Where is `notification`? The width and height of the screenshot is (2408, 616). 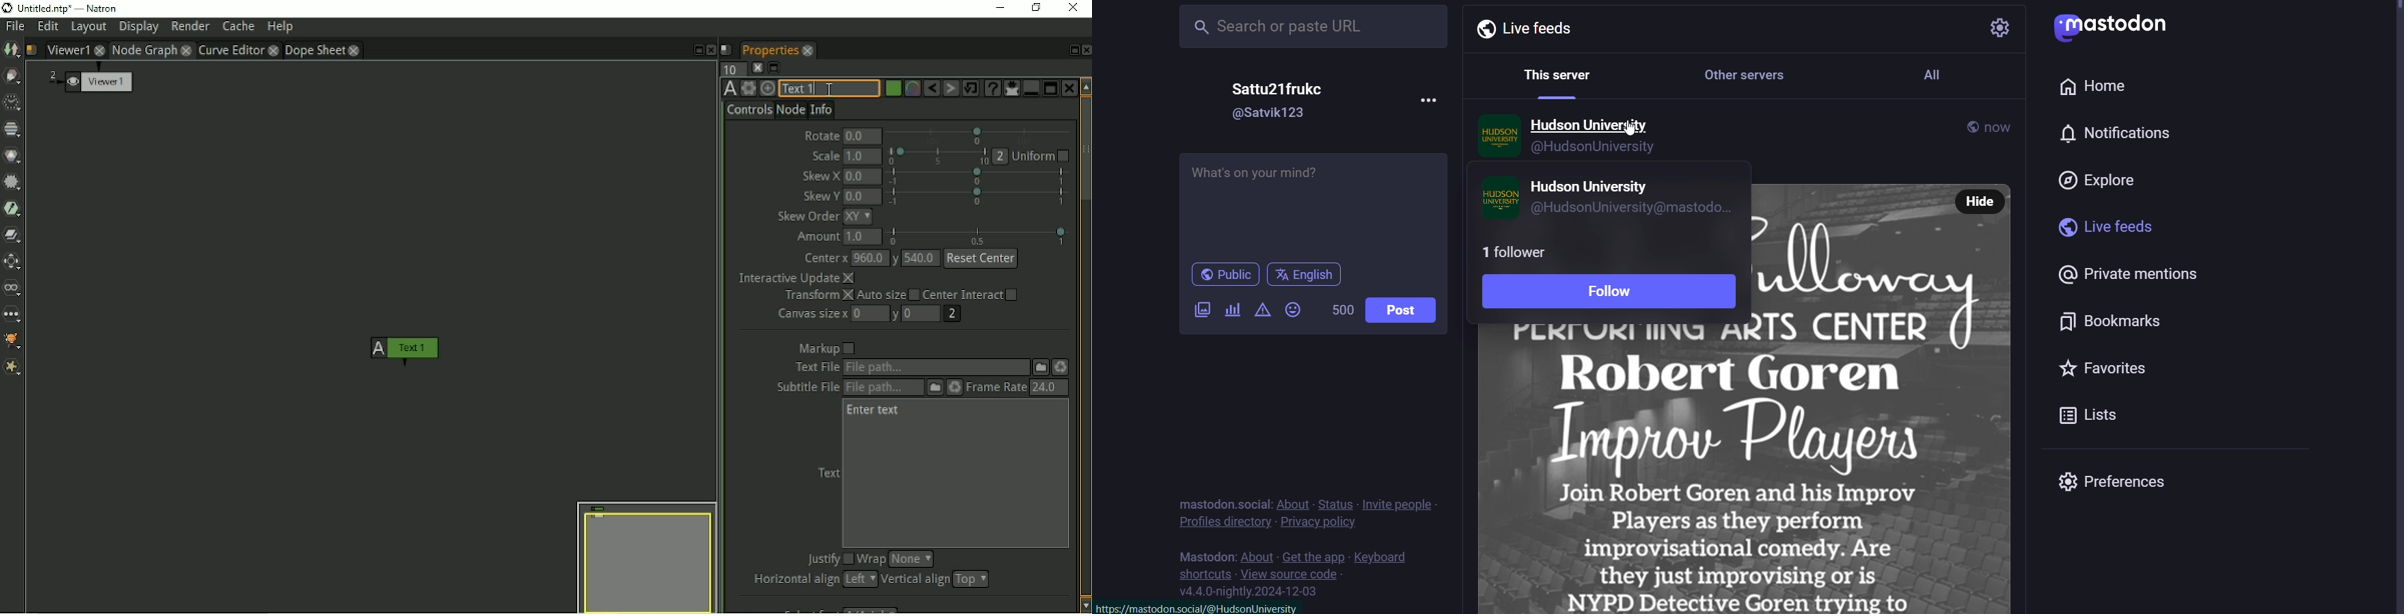
notification is located at coordinates (2112, 134).